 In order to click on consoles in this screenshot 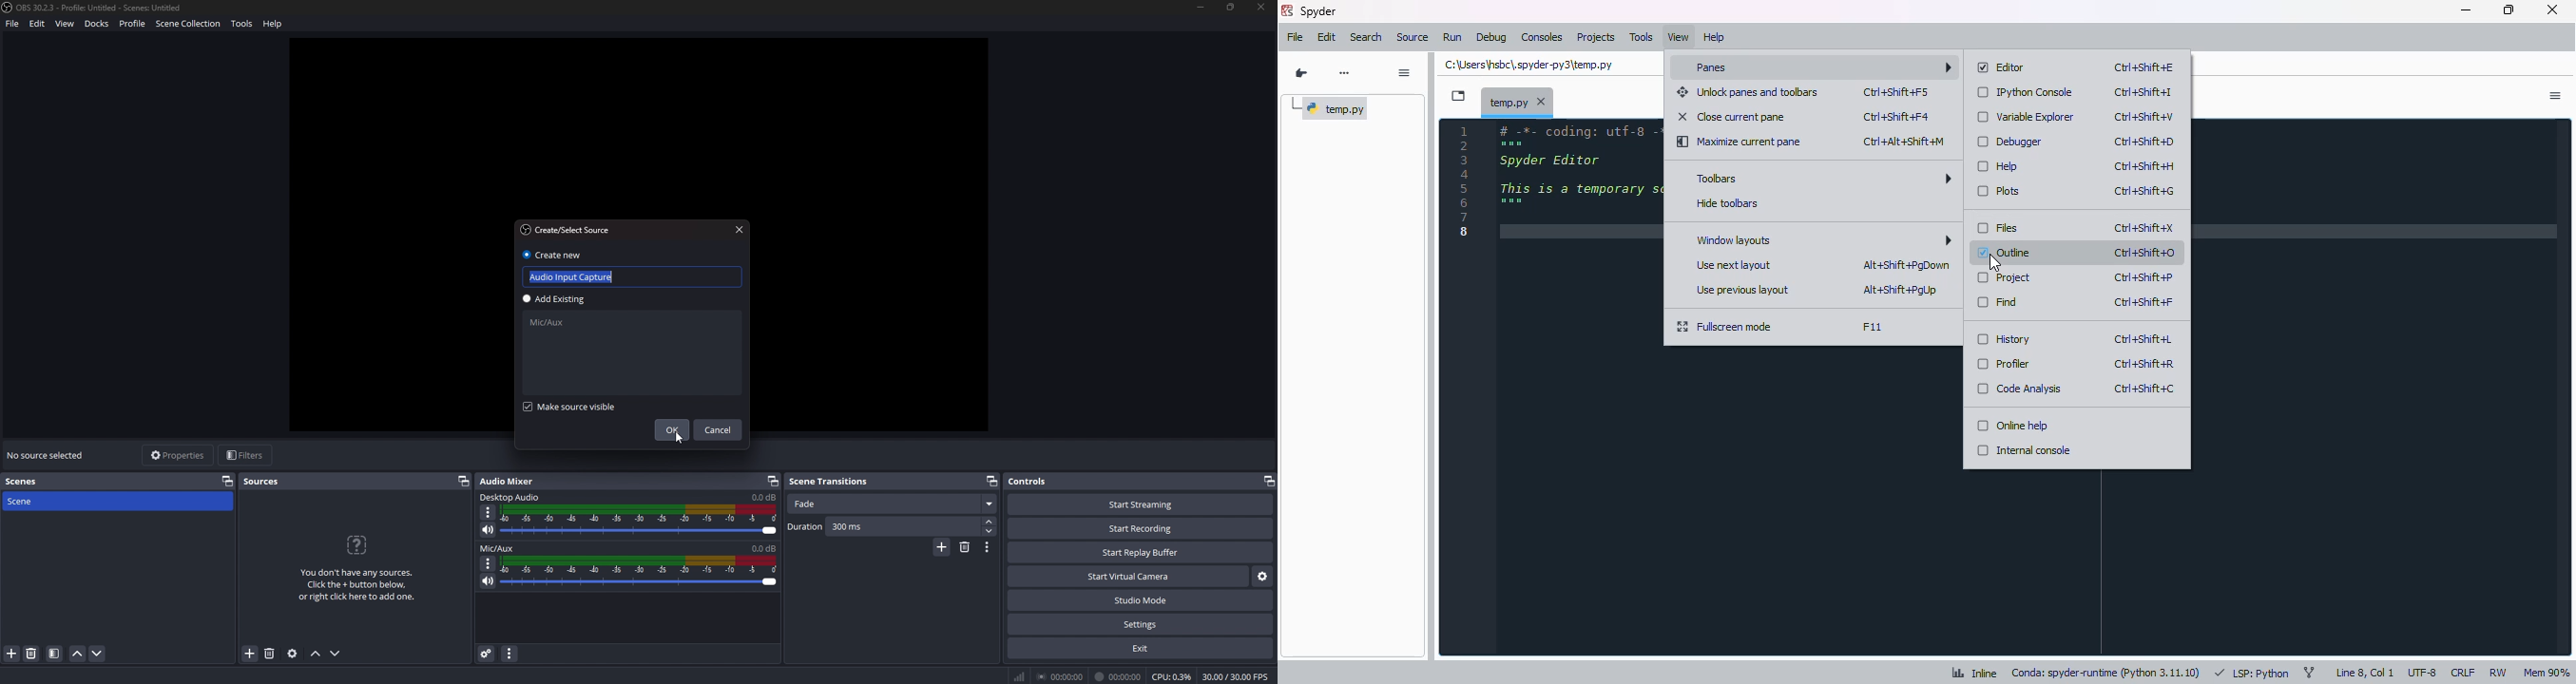, I will do `click(1543, 38)`.